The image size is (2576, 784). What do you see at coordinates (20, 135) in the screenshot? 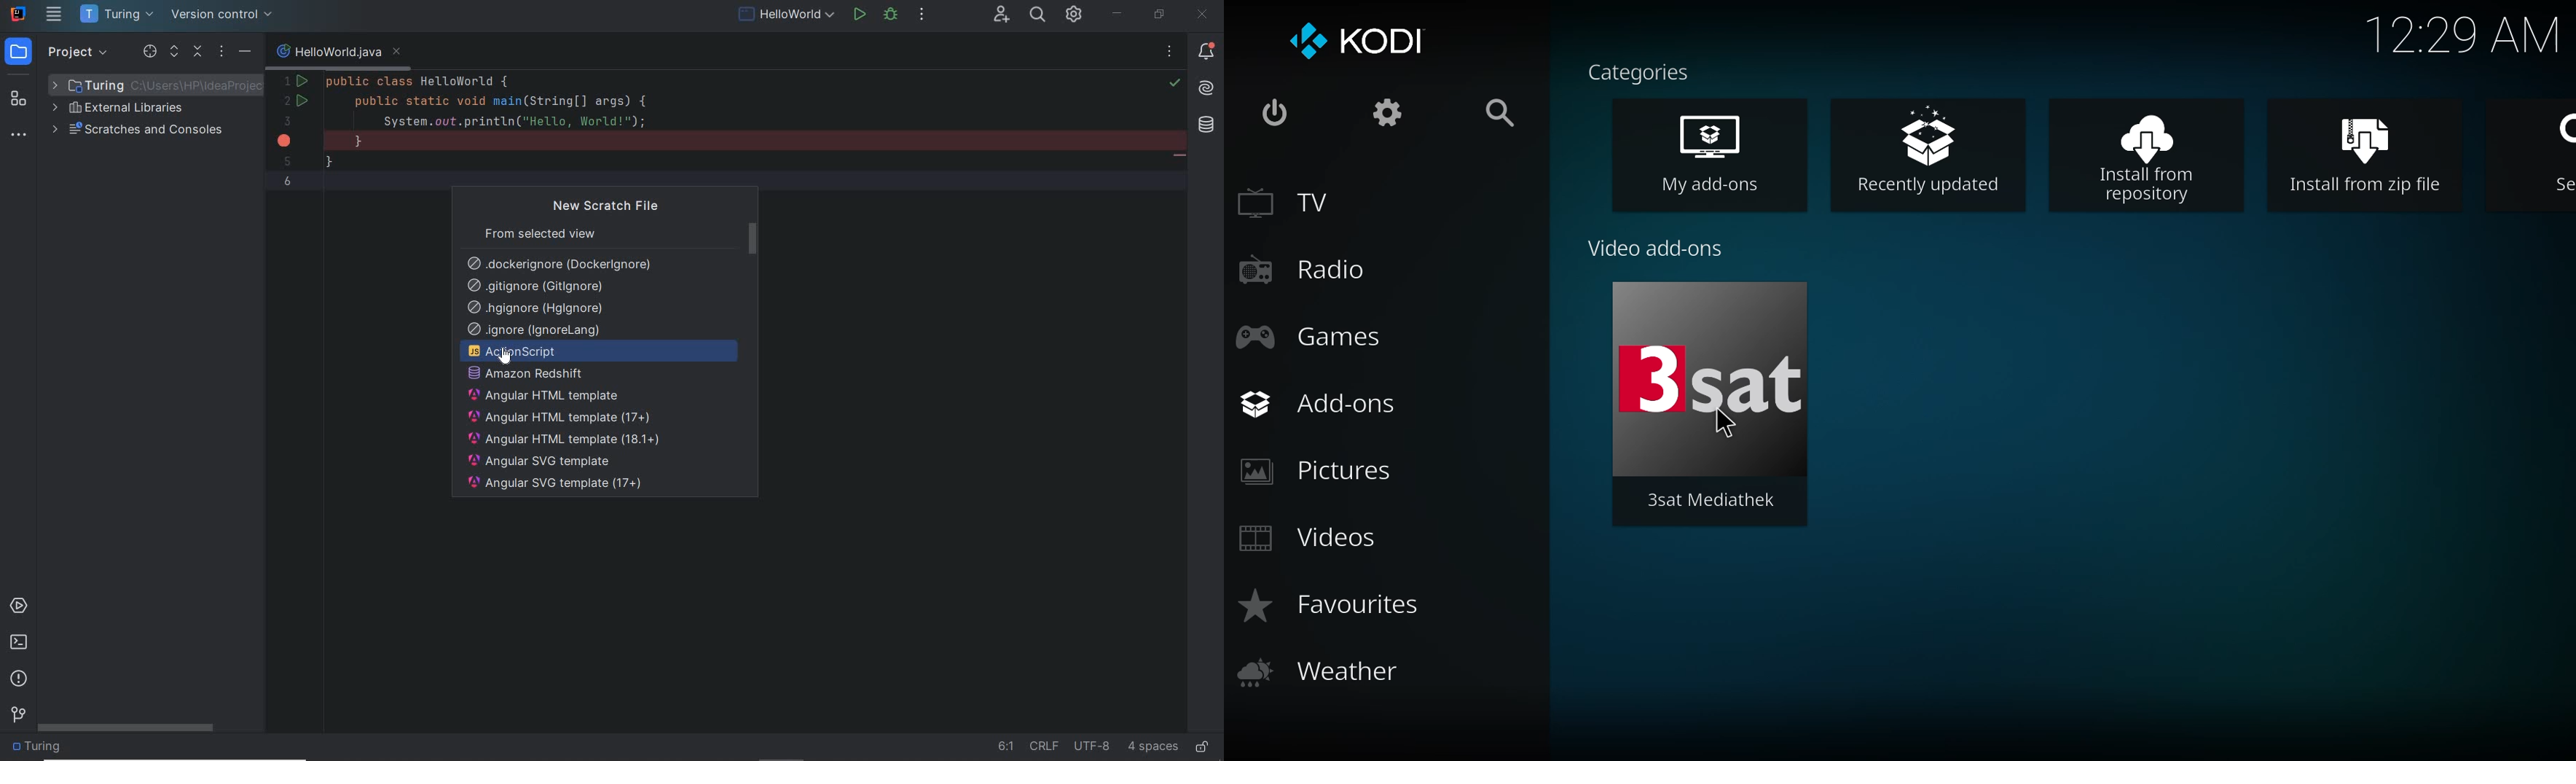
I see `more tool windows` at bounding box center [20, 135].